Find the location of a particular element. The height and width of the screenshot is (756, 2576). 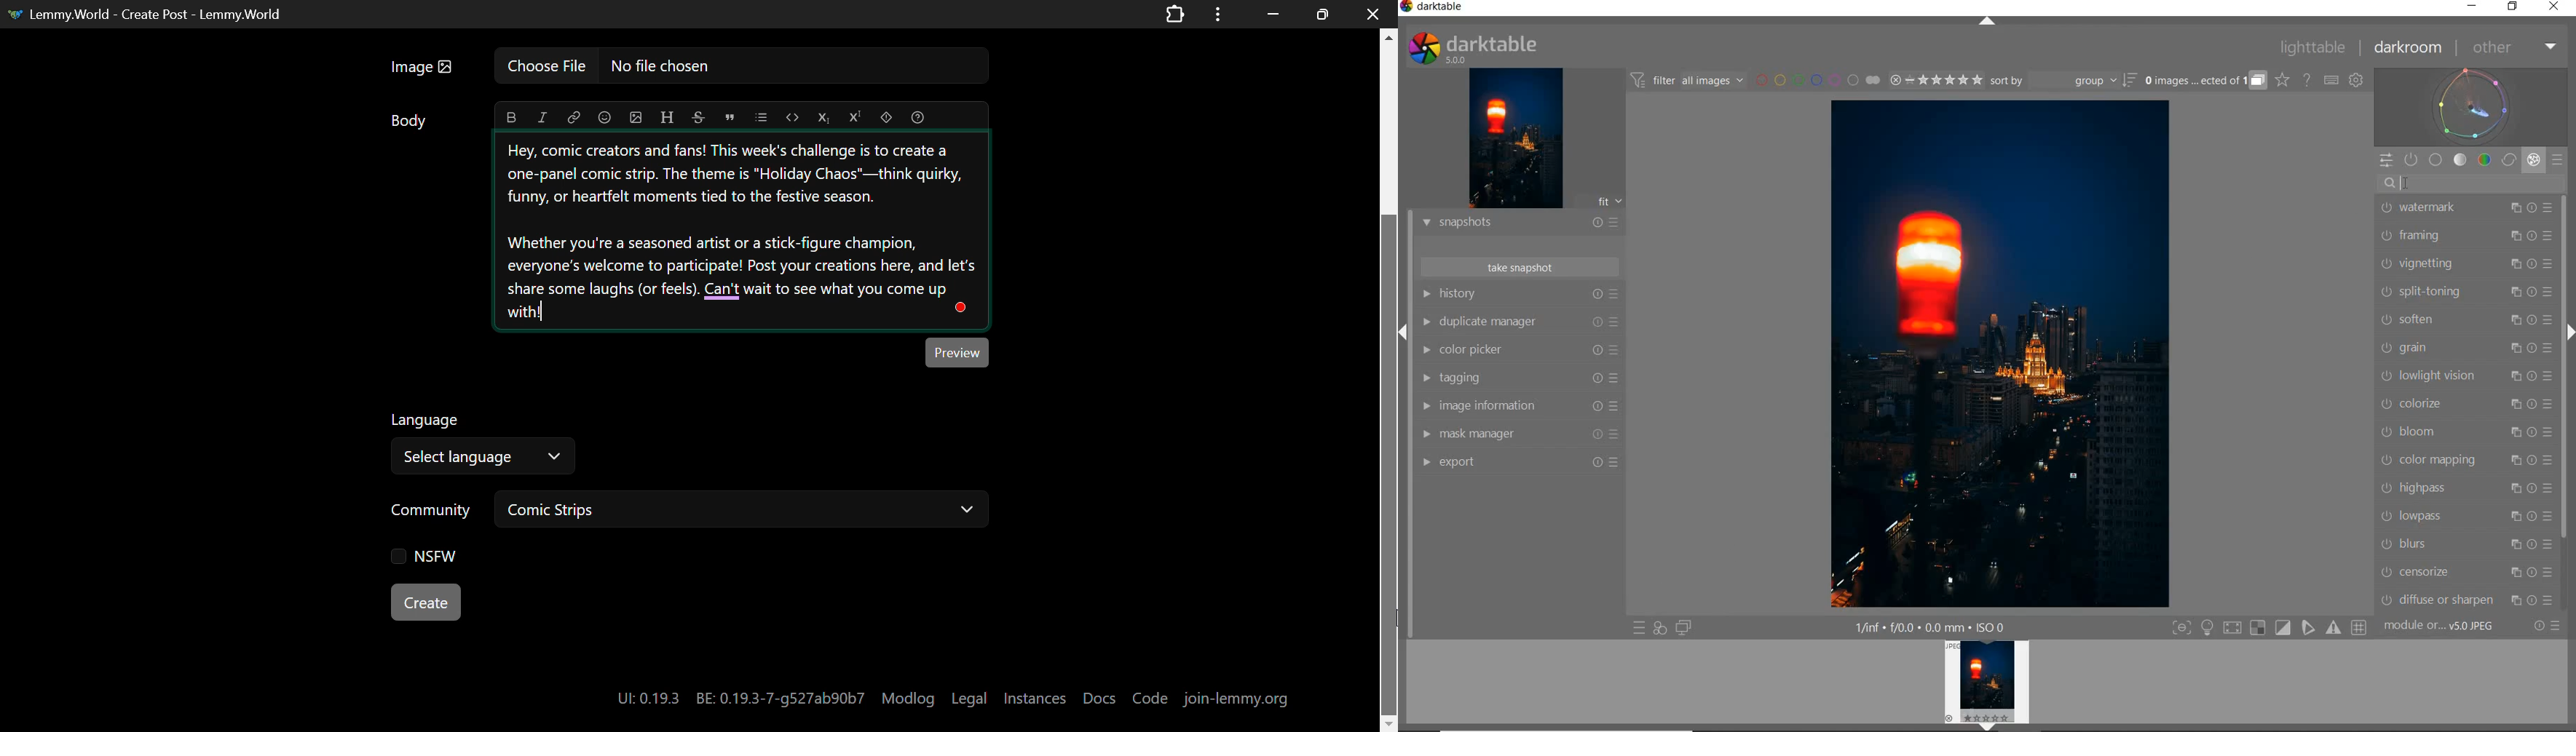

Multiple instance is located at coordinates (2509, 544).